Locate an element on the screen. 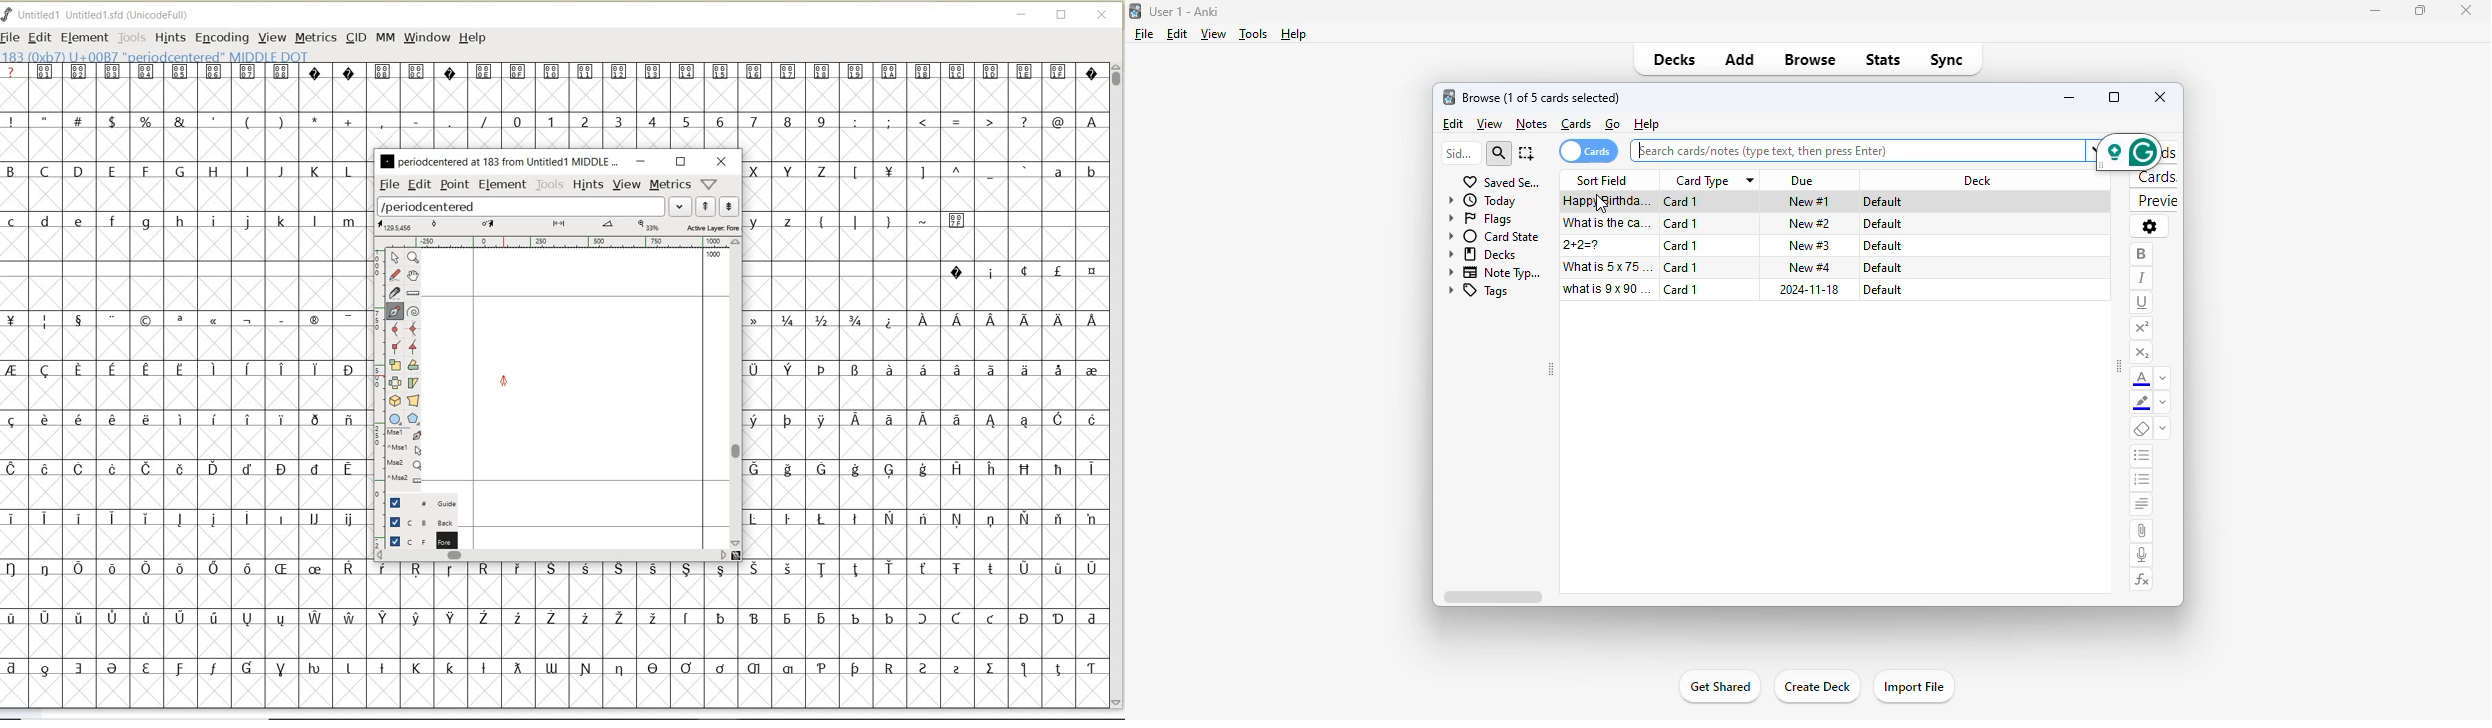 This screenshot has width=2492, height=728. RESTORE is located at coordinates (1062, 17).